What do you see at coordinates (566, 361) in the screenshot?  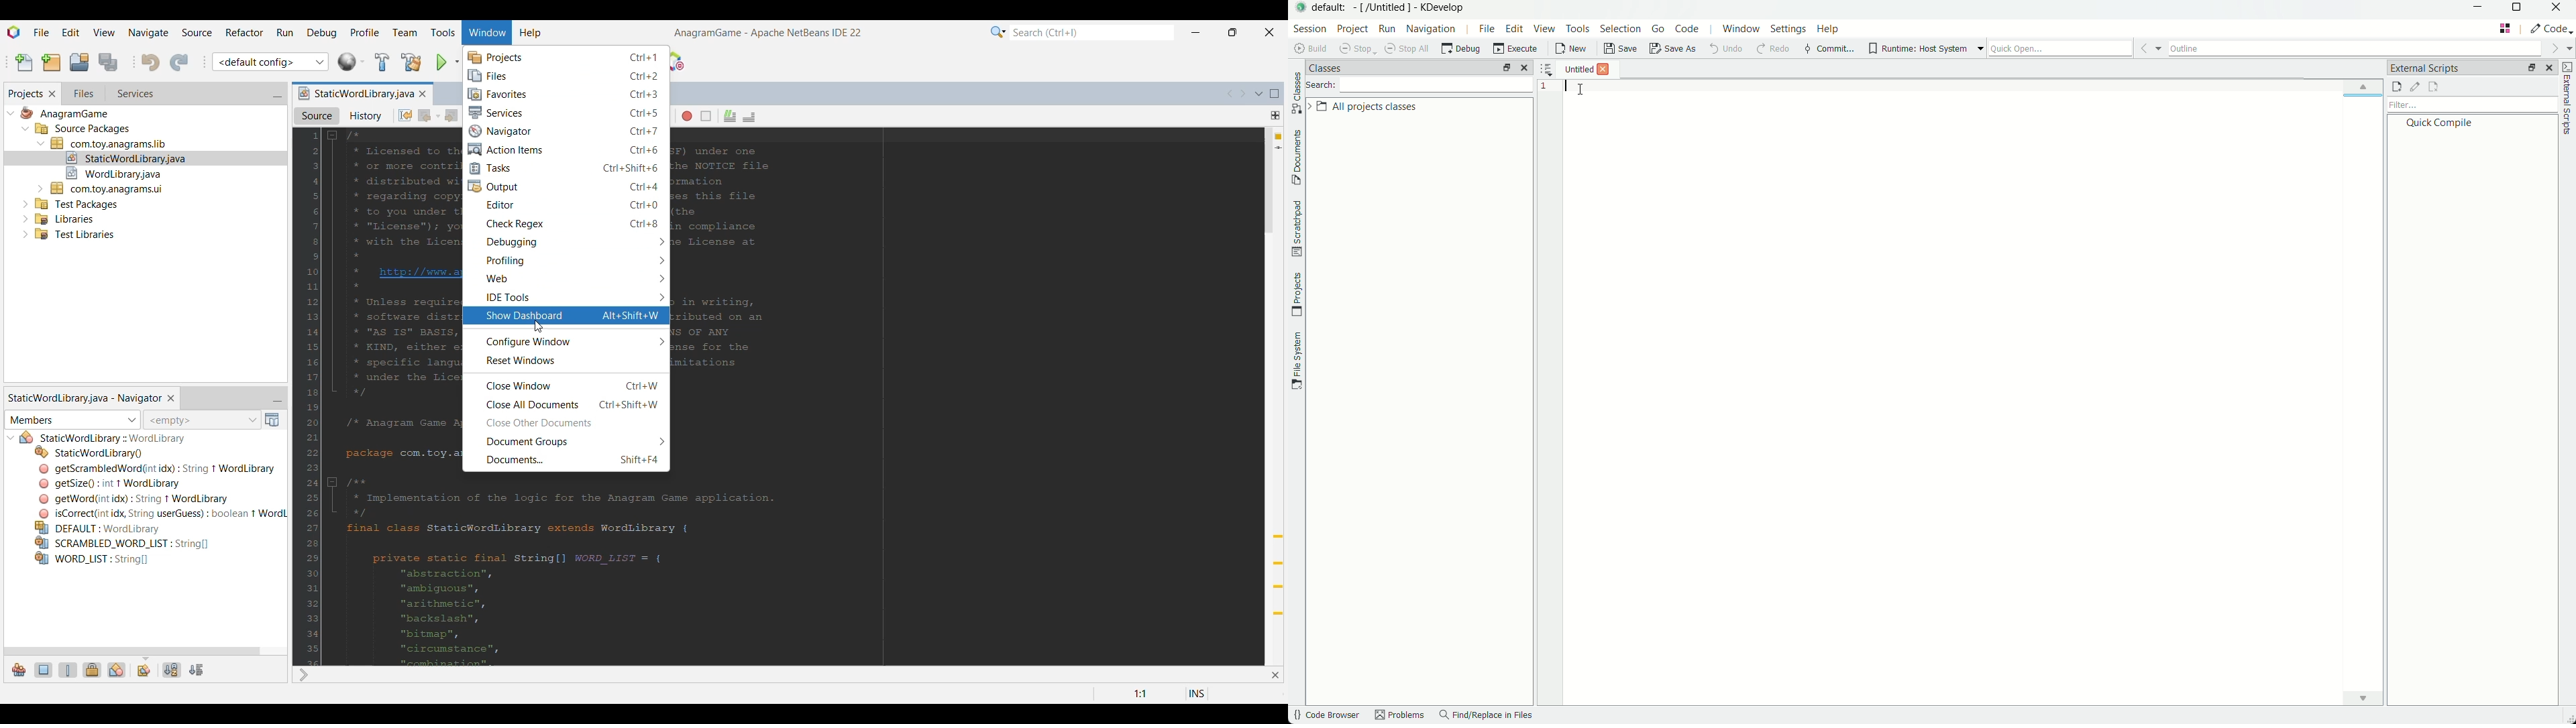 I see `Reset window` at bounding box center [566, 361].